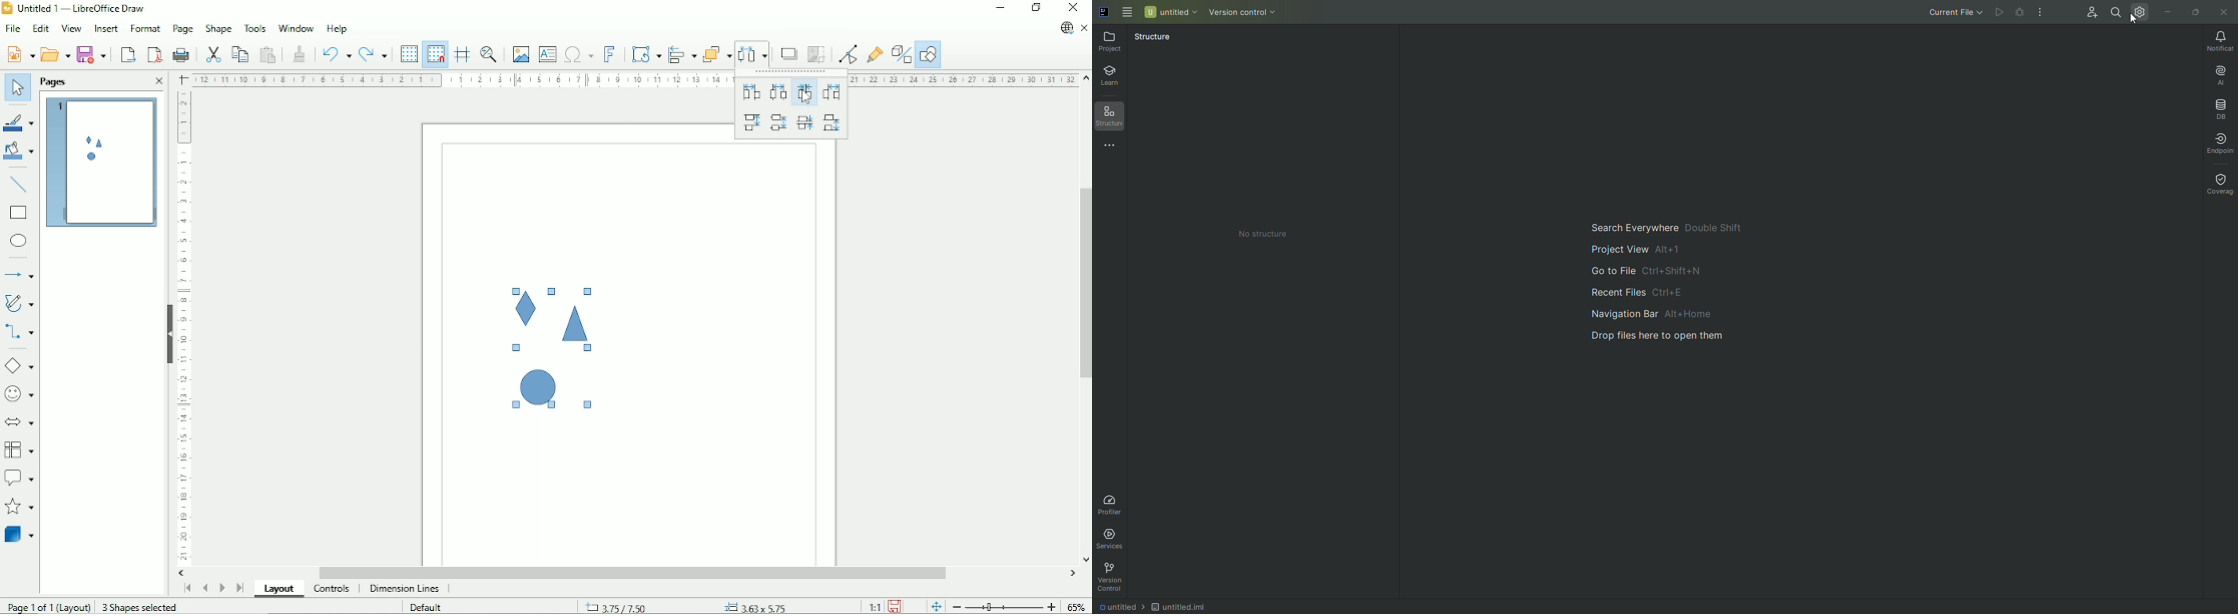 The width and height of the screenshot is (2240, 616). Describe the element at coordinates (817, 55) in the screenshot. I see `Crop image` at that location.